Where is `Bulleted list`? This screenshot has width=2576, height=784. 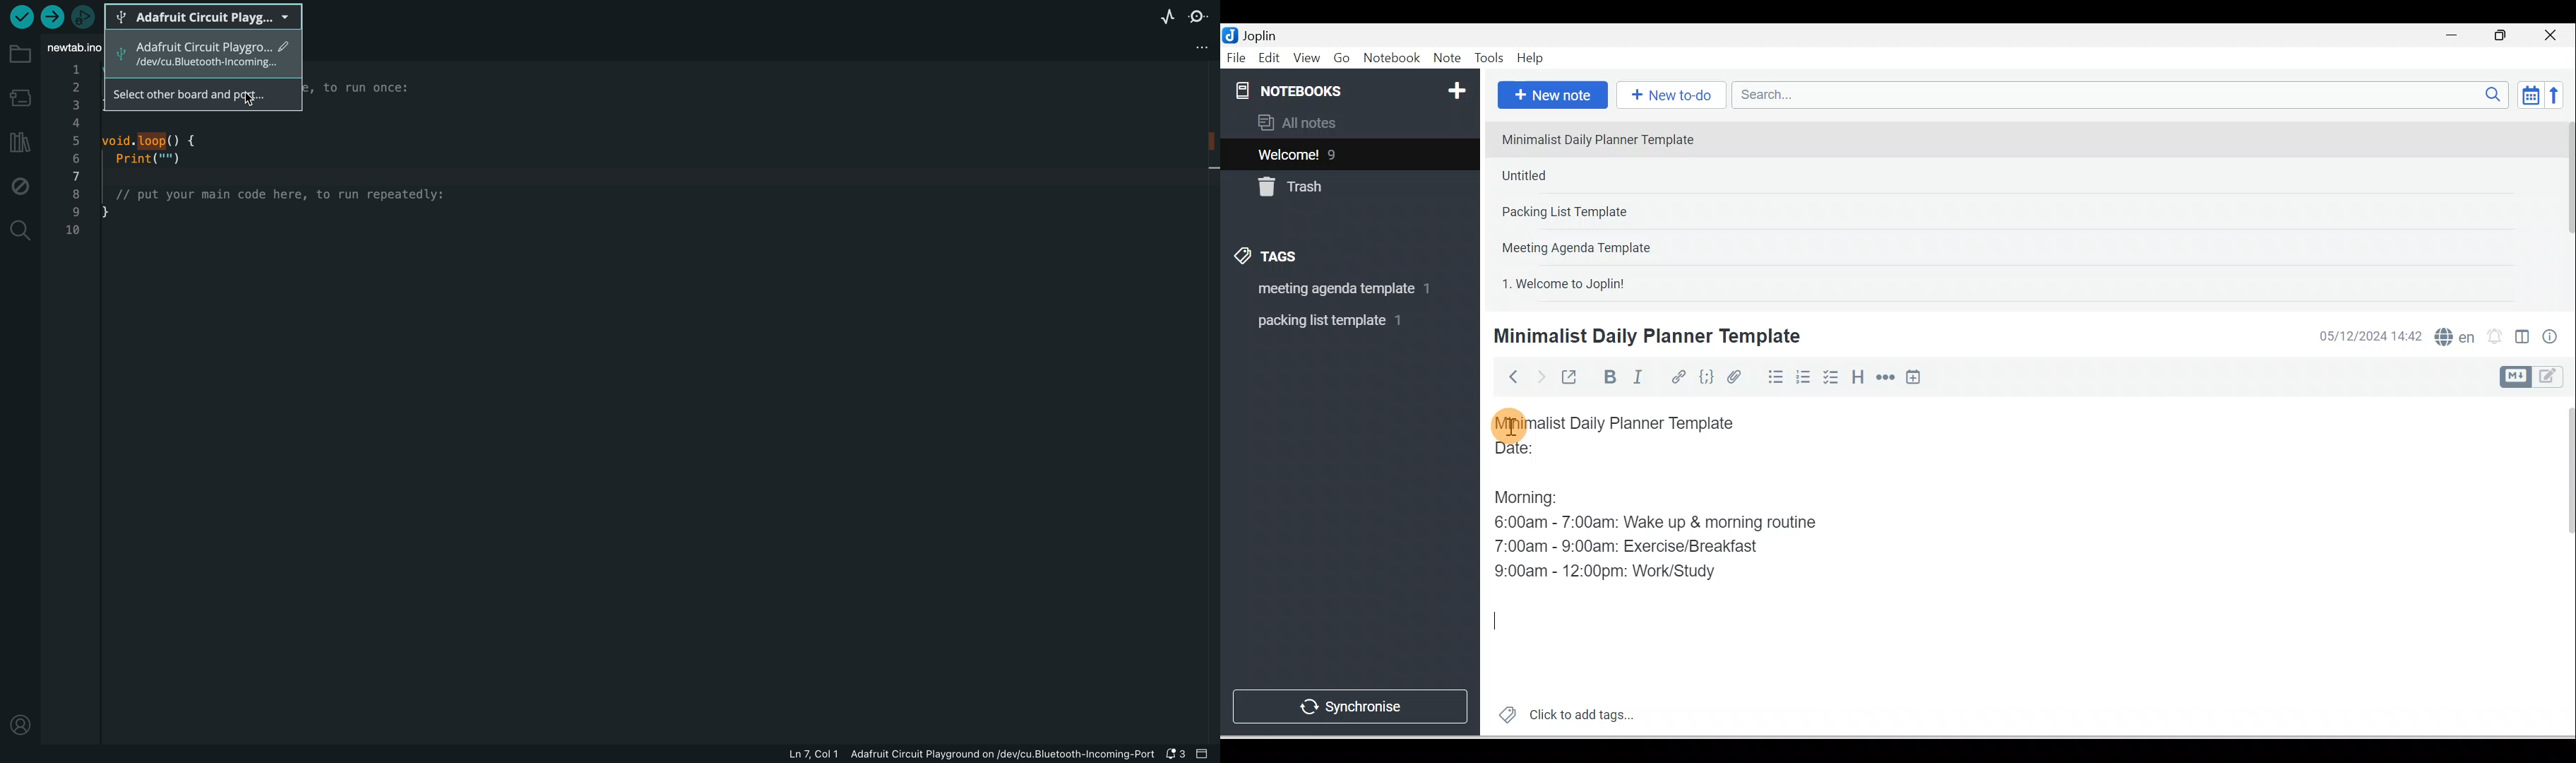
Bulleted list is located at coordinates (1772, 377).